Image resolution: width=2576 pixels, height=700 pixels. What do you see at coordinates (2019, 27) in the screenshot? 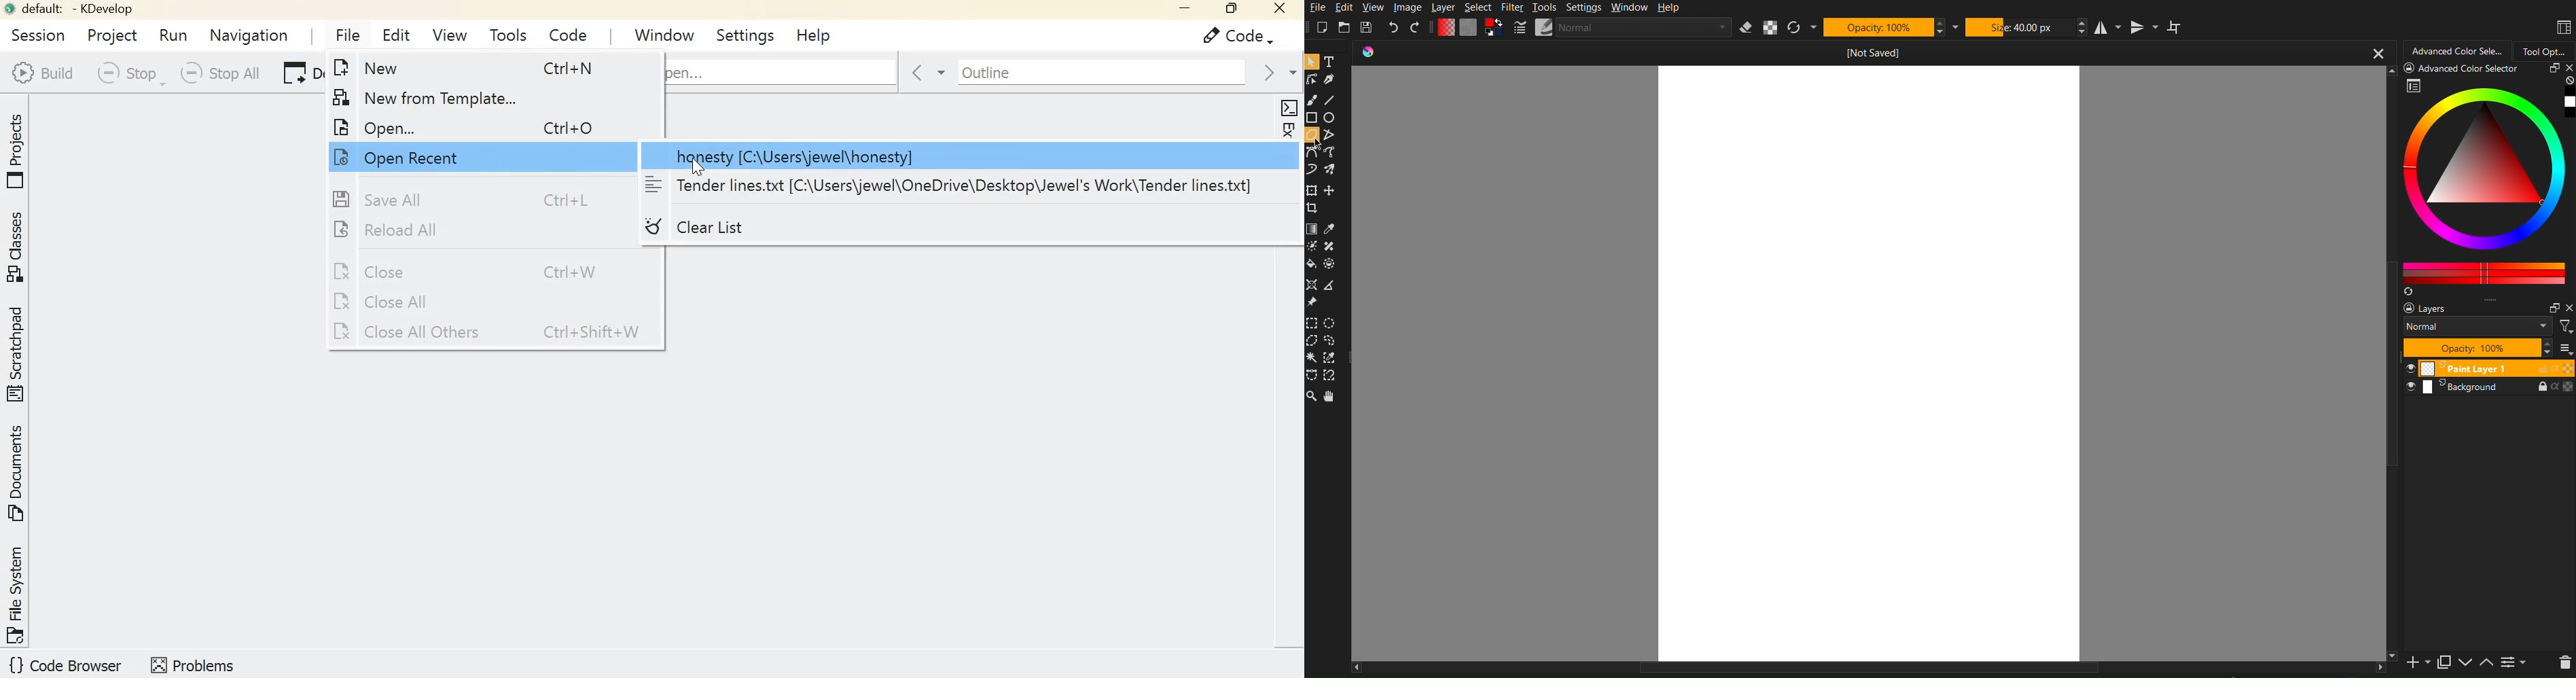
I see `Size: 40.00 px` at bounding box center [2019, 27].